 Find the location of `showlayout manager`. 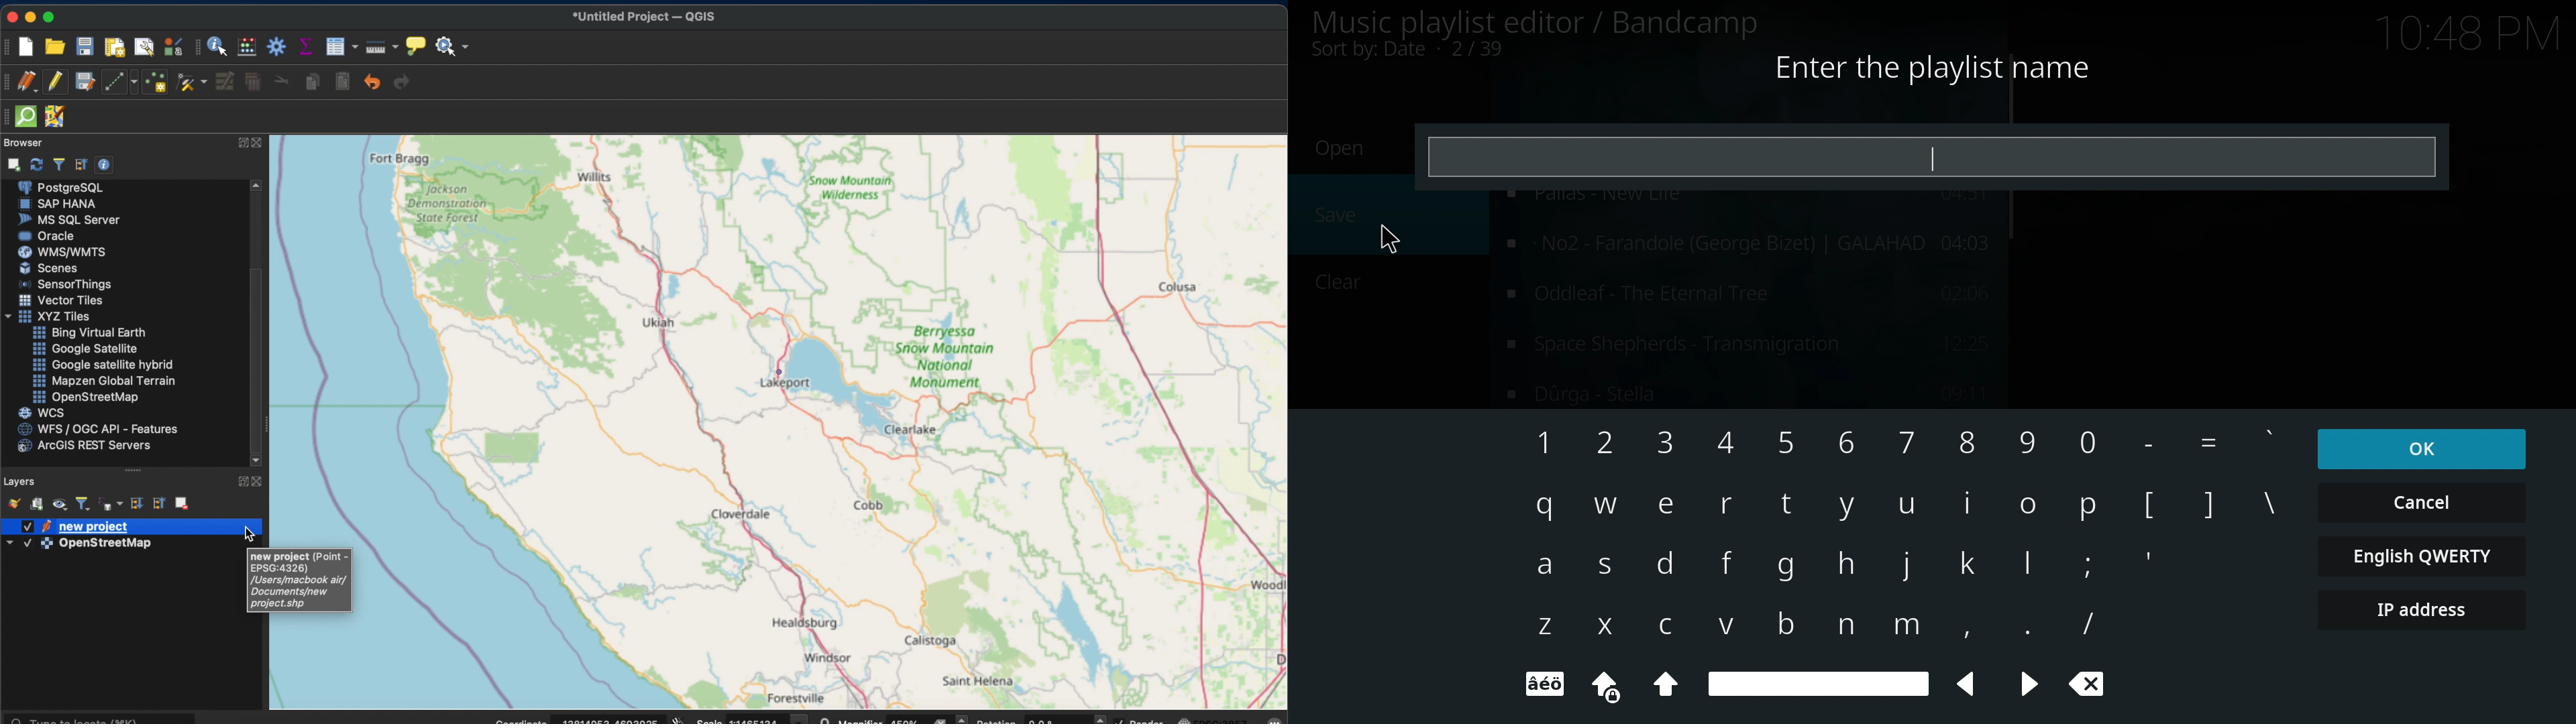

showlayout manager is located at coordinates (144, 48).